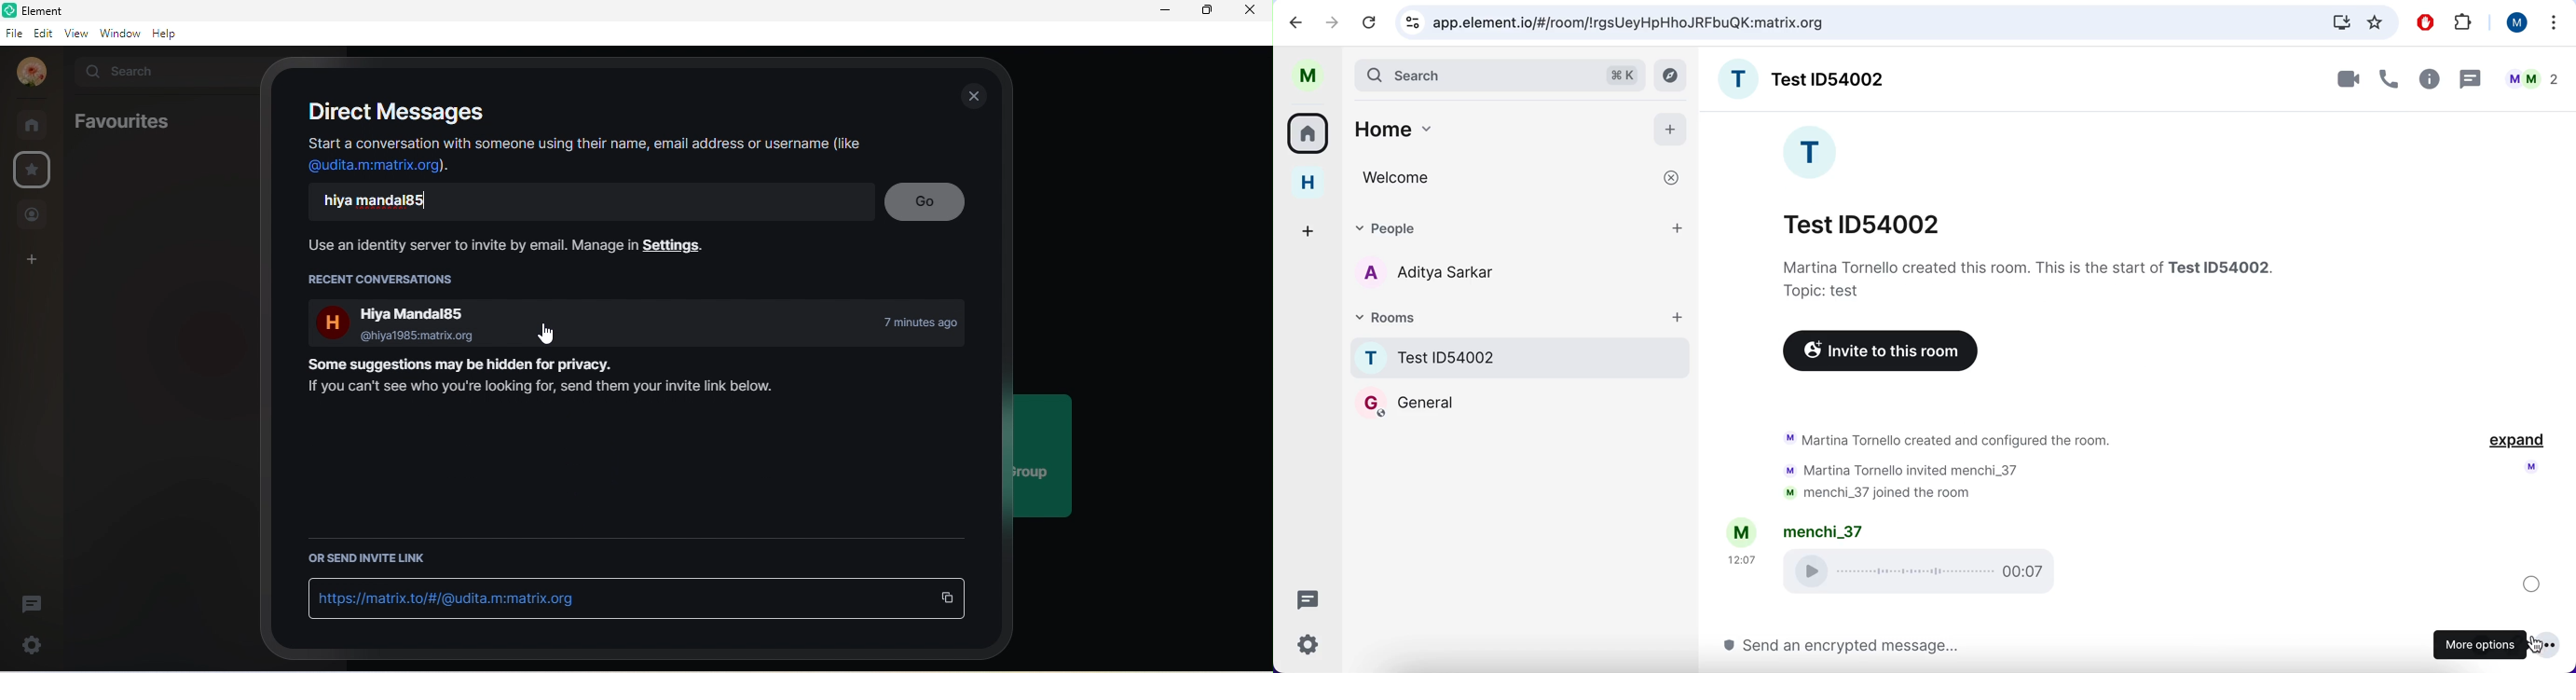 The height and width of the screenshot is (700, 2576). I want to click on edit, so click(44, 33).